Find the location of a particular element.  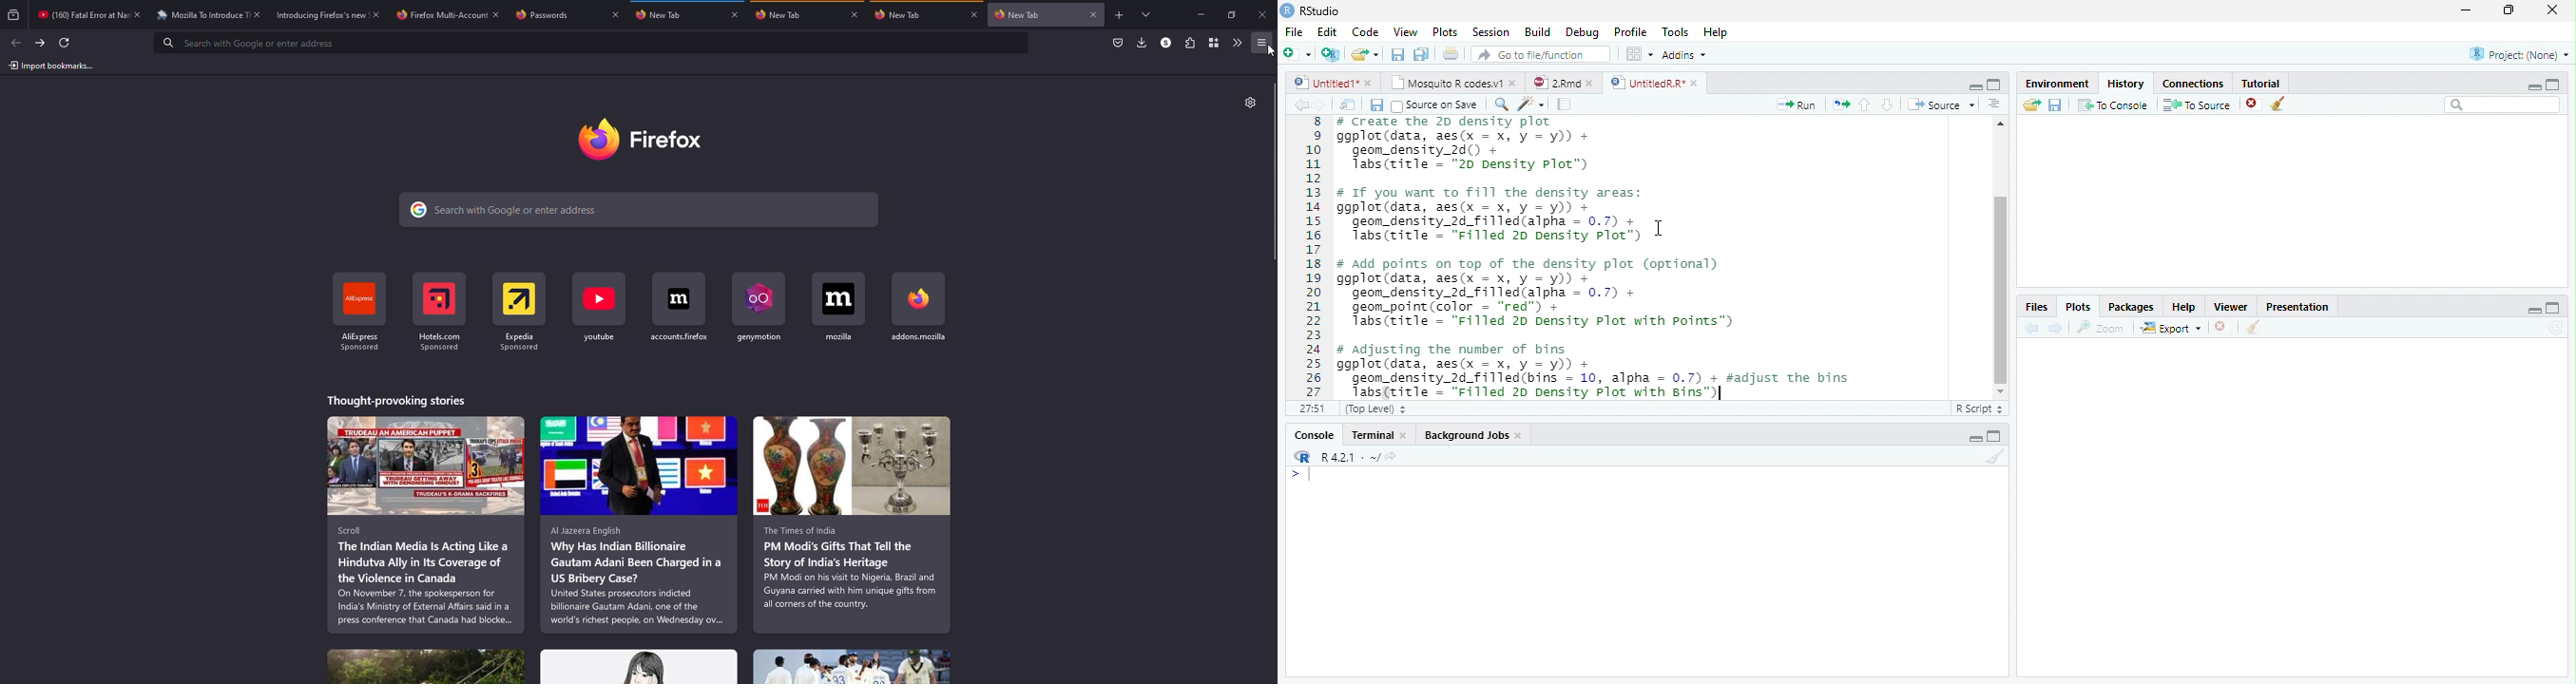

Refresh is located at coordinates (2559, 328).